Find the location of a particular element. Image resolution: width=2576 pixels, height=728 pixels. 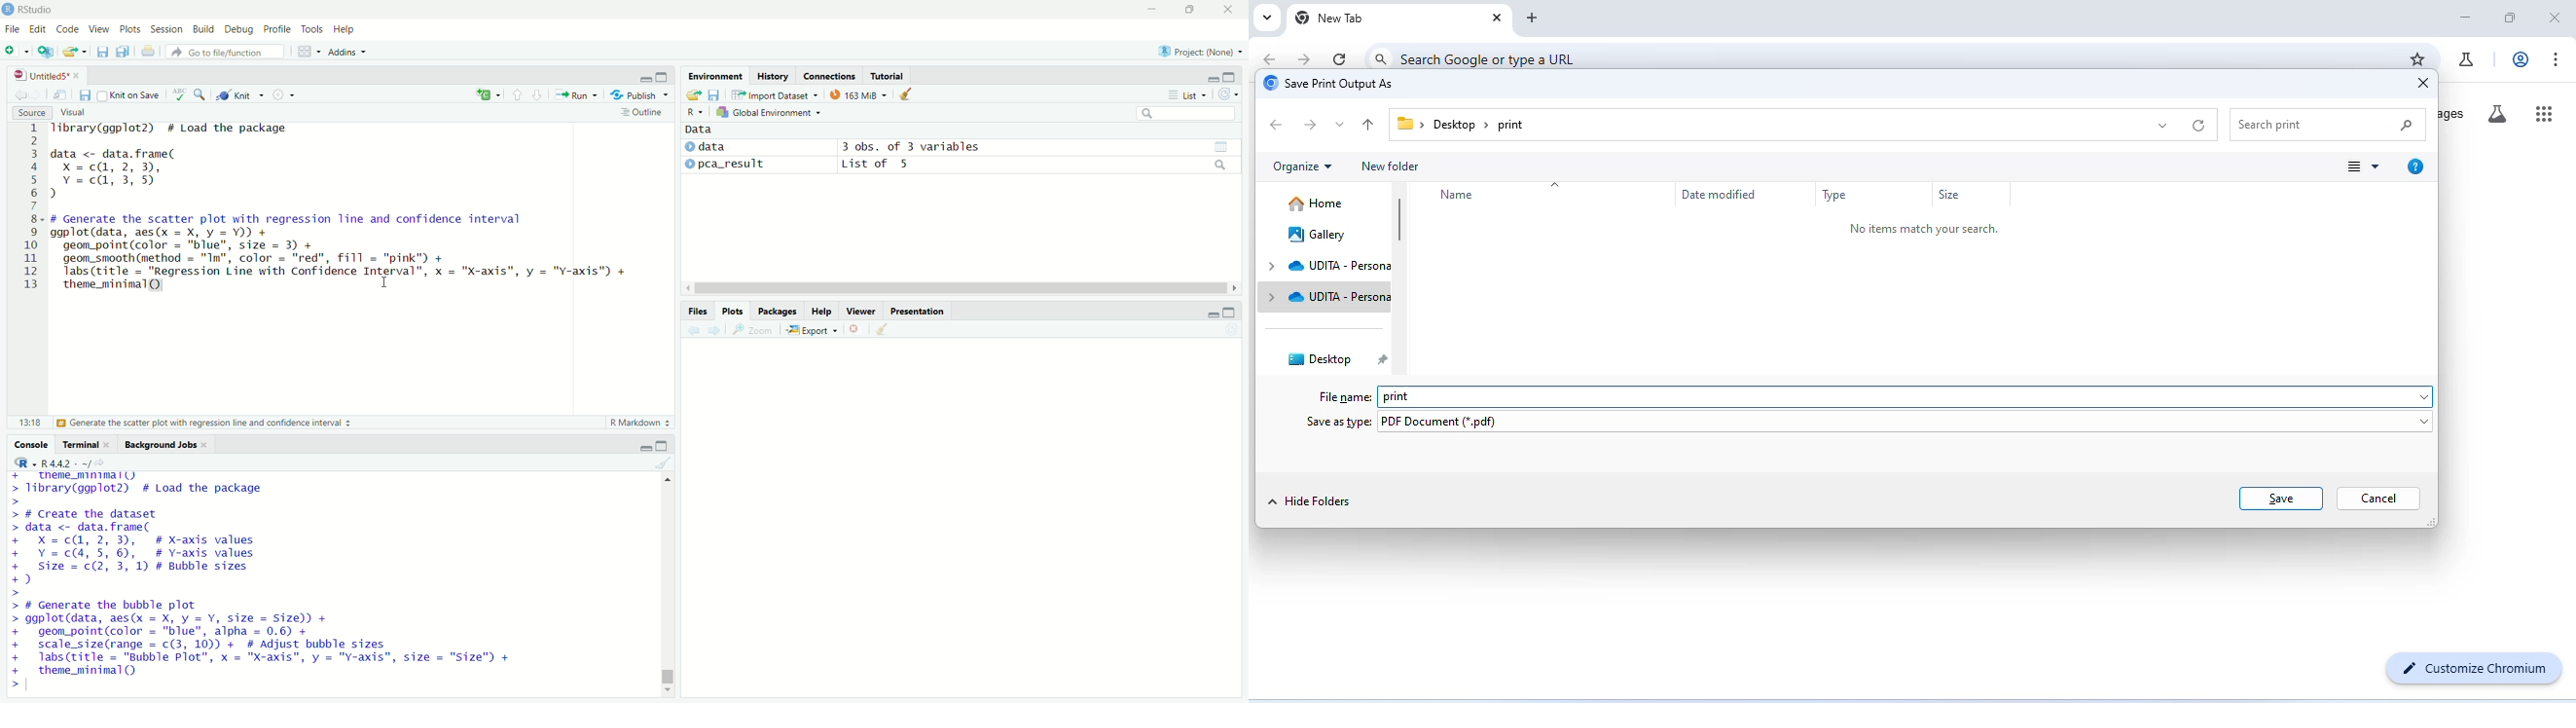

expand/collapse is located at coordinates (689, 147).